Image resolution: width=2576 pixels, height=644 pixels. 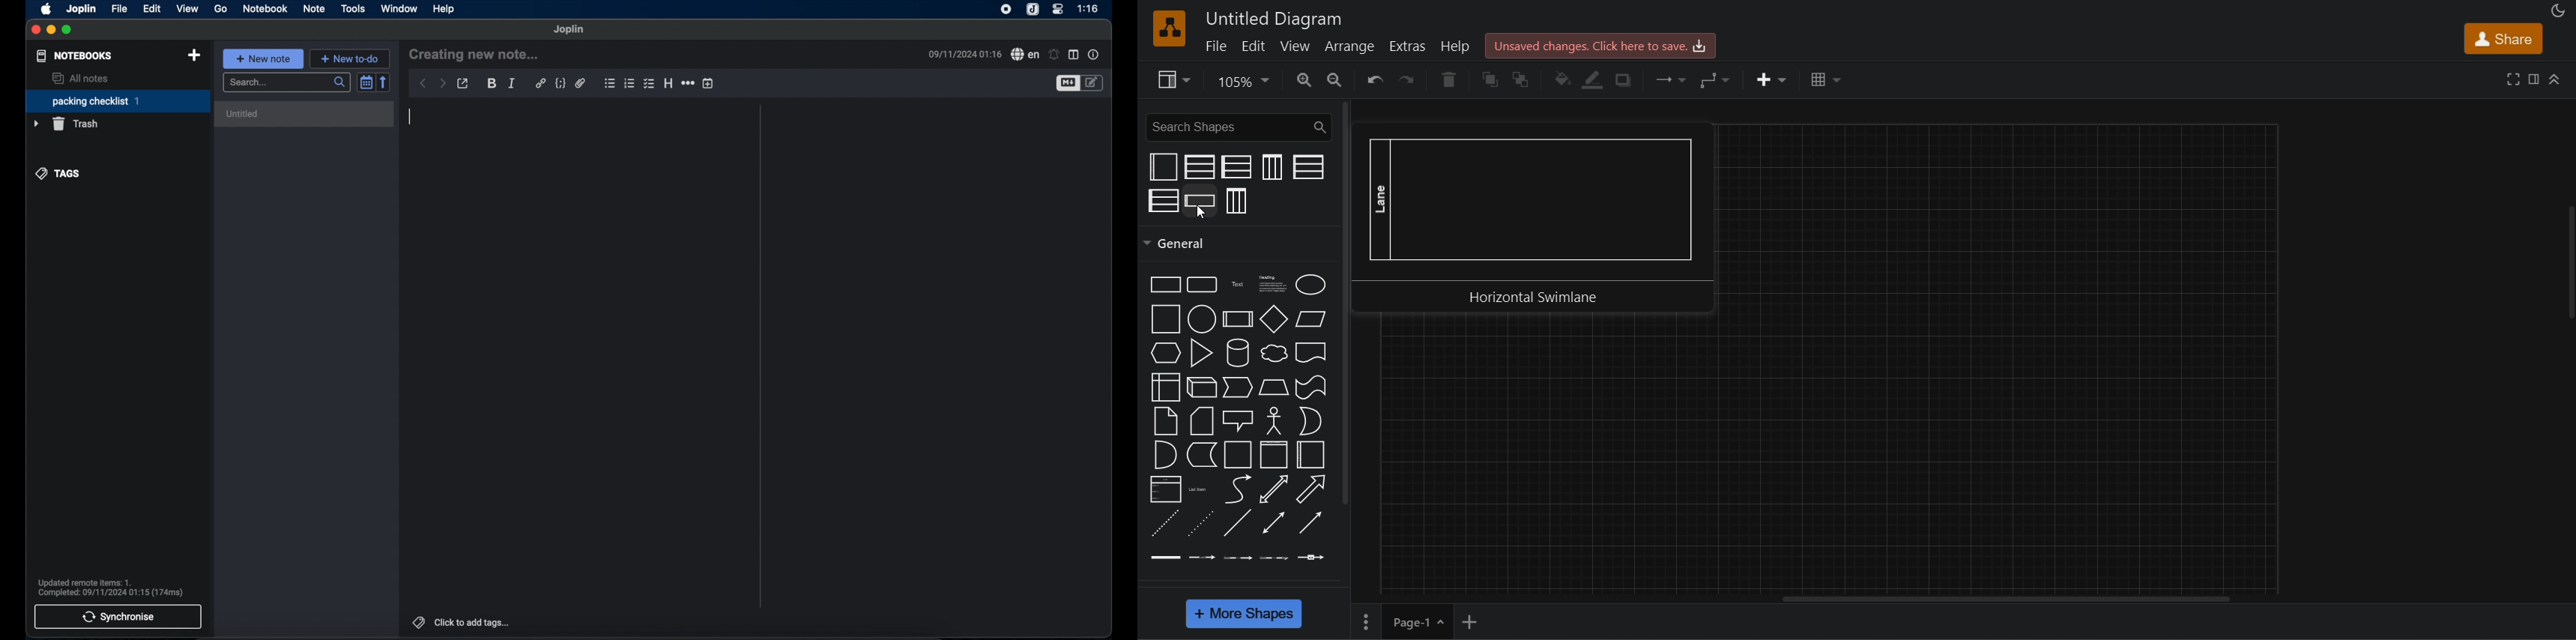 What do you see at coordinates (1164, 284) in the screenshot?
I see `rectangle` at bounding box center [1164, 284].